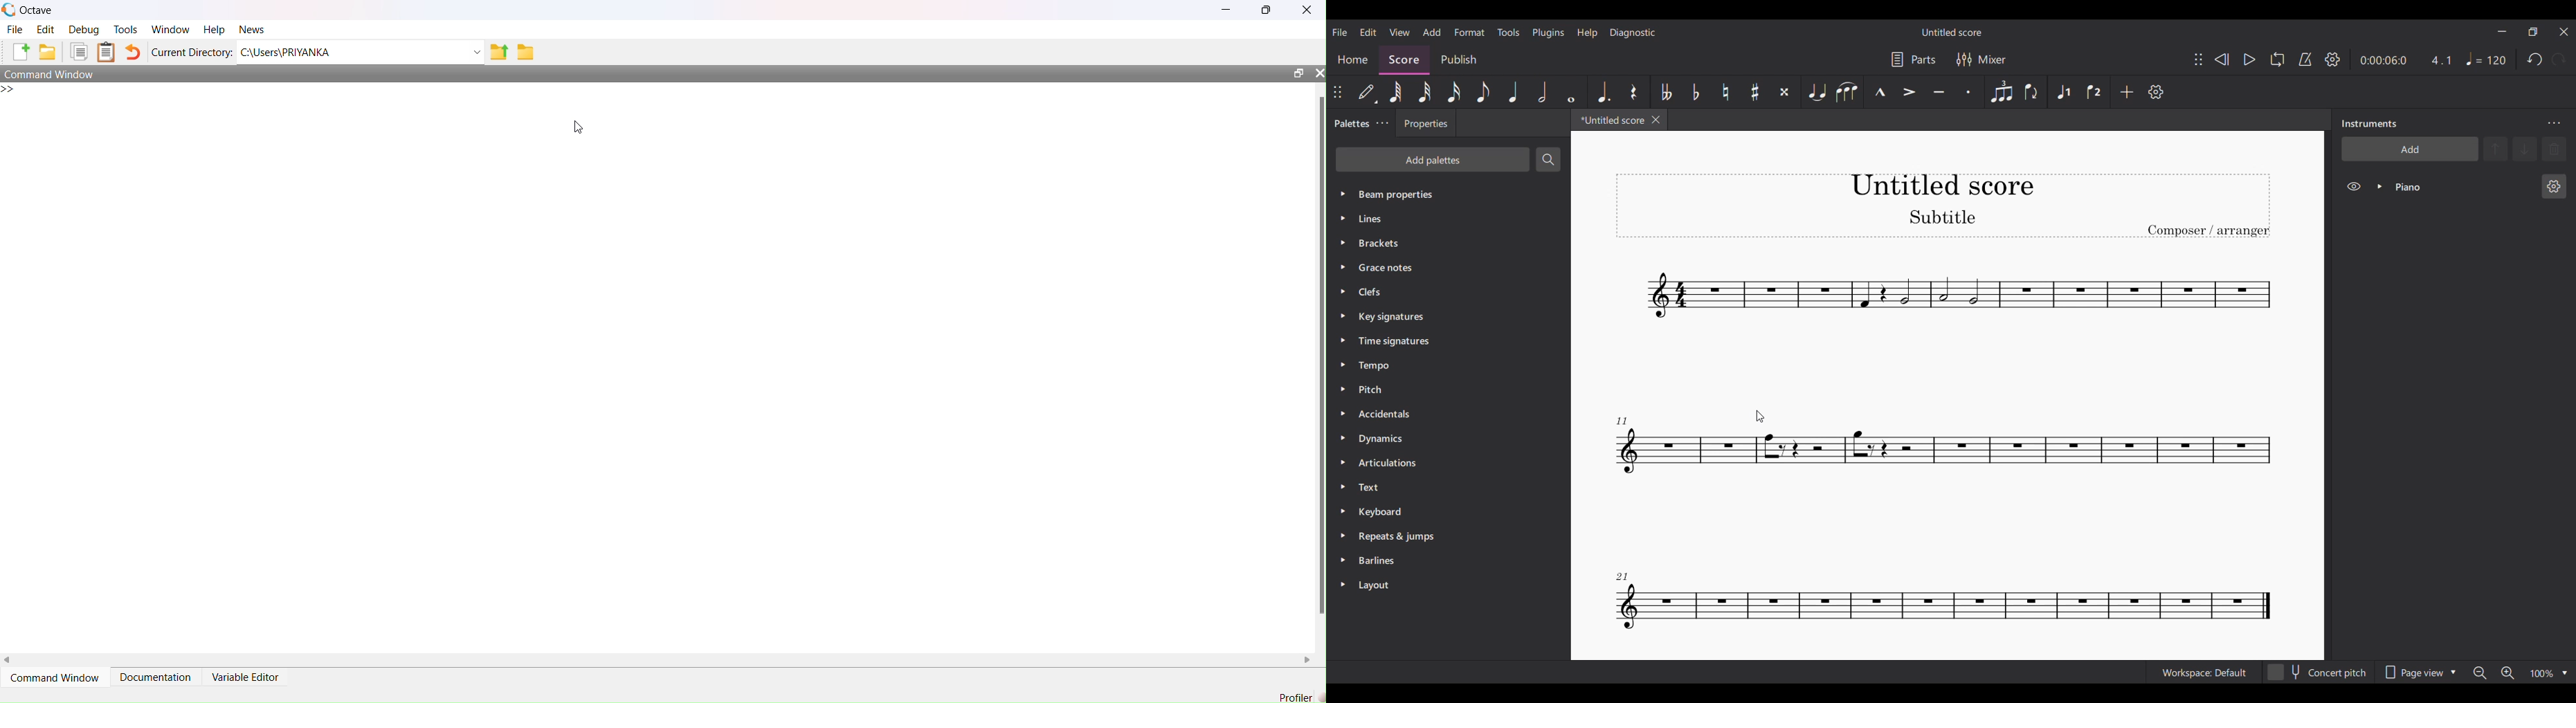 This screenshot has width=2576, height=728. Describe the element at coordinates (33, 8) in the screenshot. I see `‘Octave` at that location.